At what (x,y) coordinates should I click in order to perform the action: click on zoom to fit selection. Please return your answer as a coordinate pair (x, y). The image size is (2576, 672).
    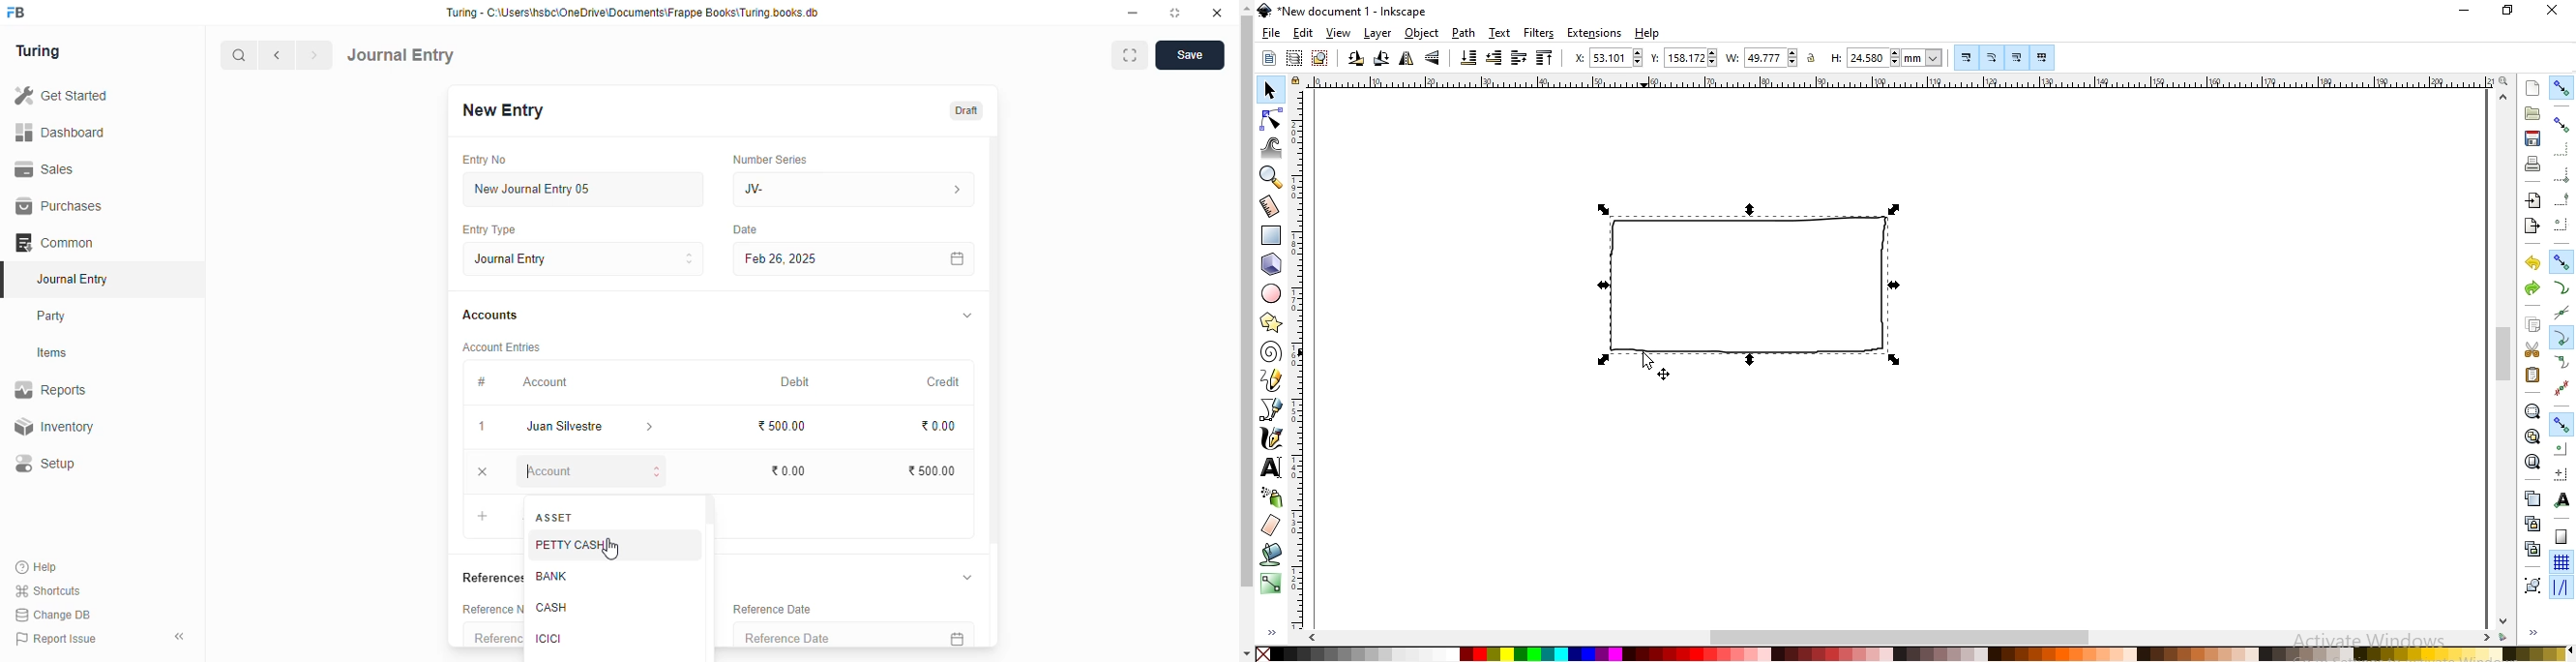
    Looking at the image, I should click on (2532, 411).